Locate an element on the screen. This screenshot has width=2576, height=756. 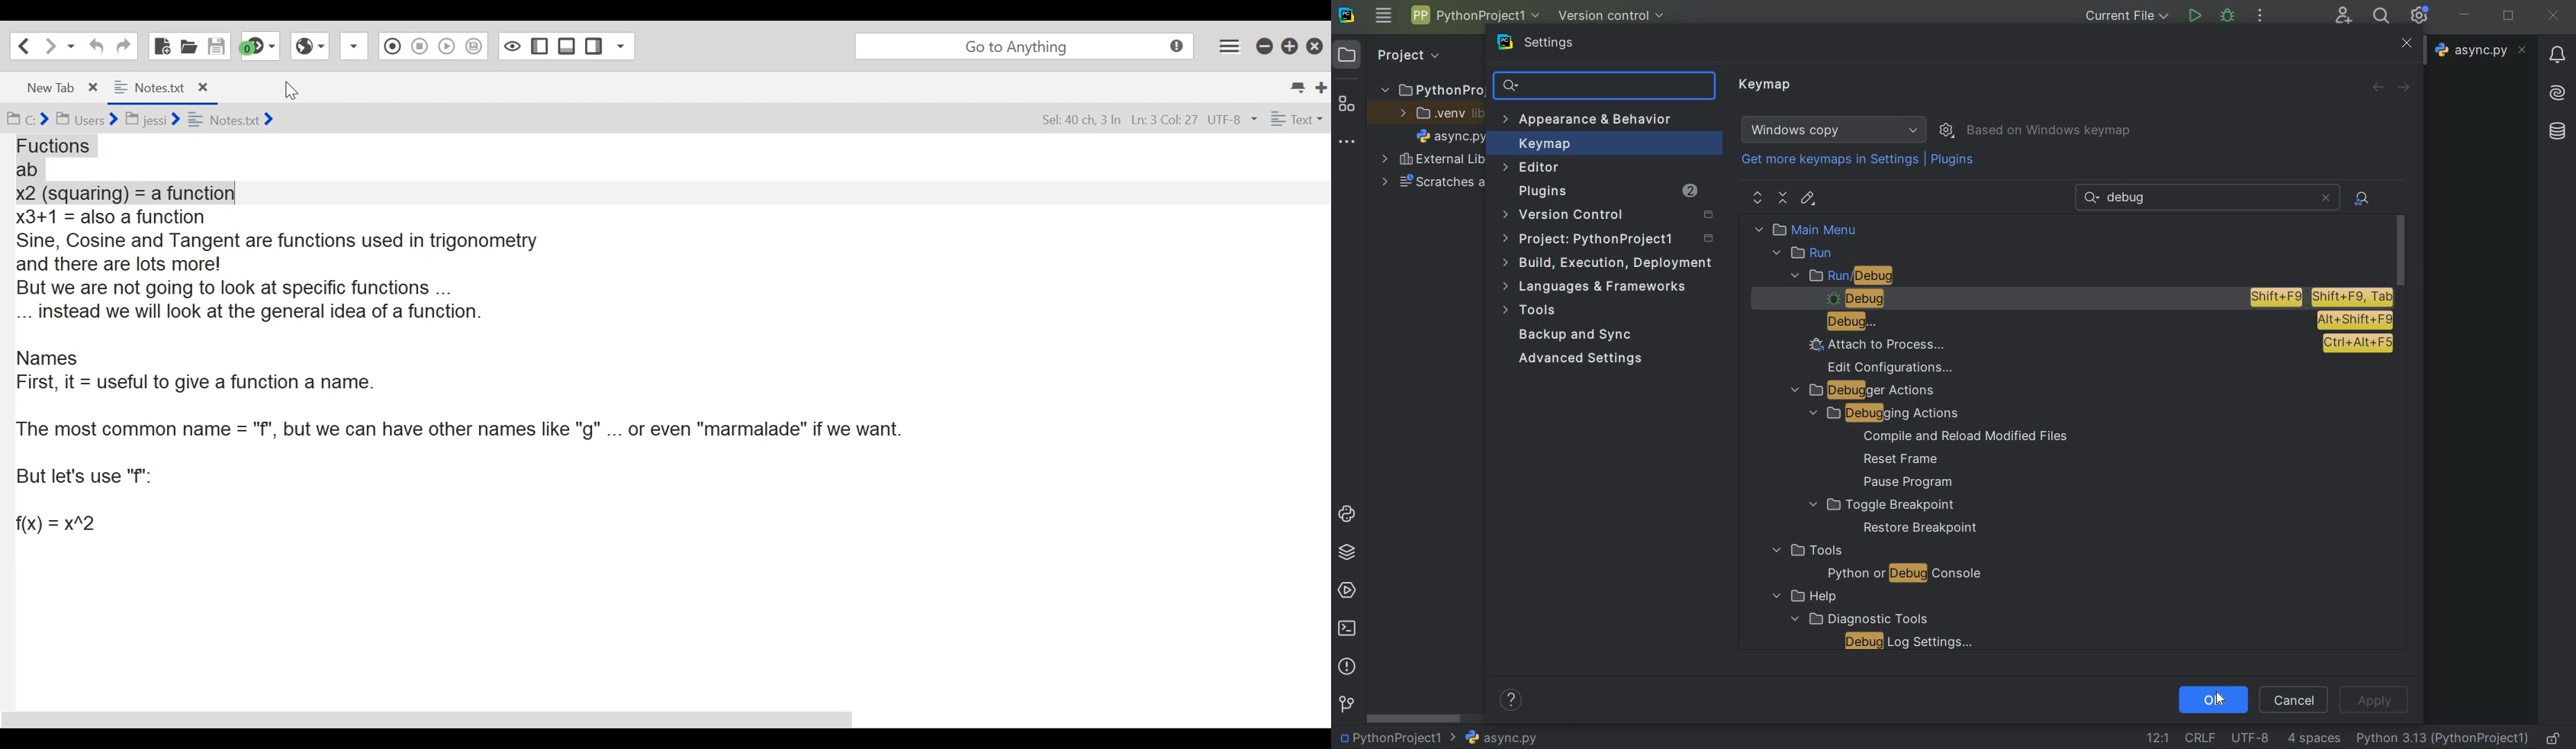
version control is located at coordinates (1616, 17).